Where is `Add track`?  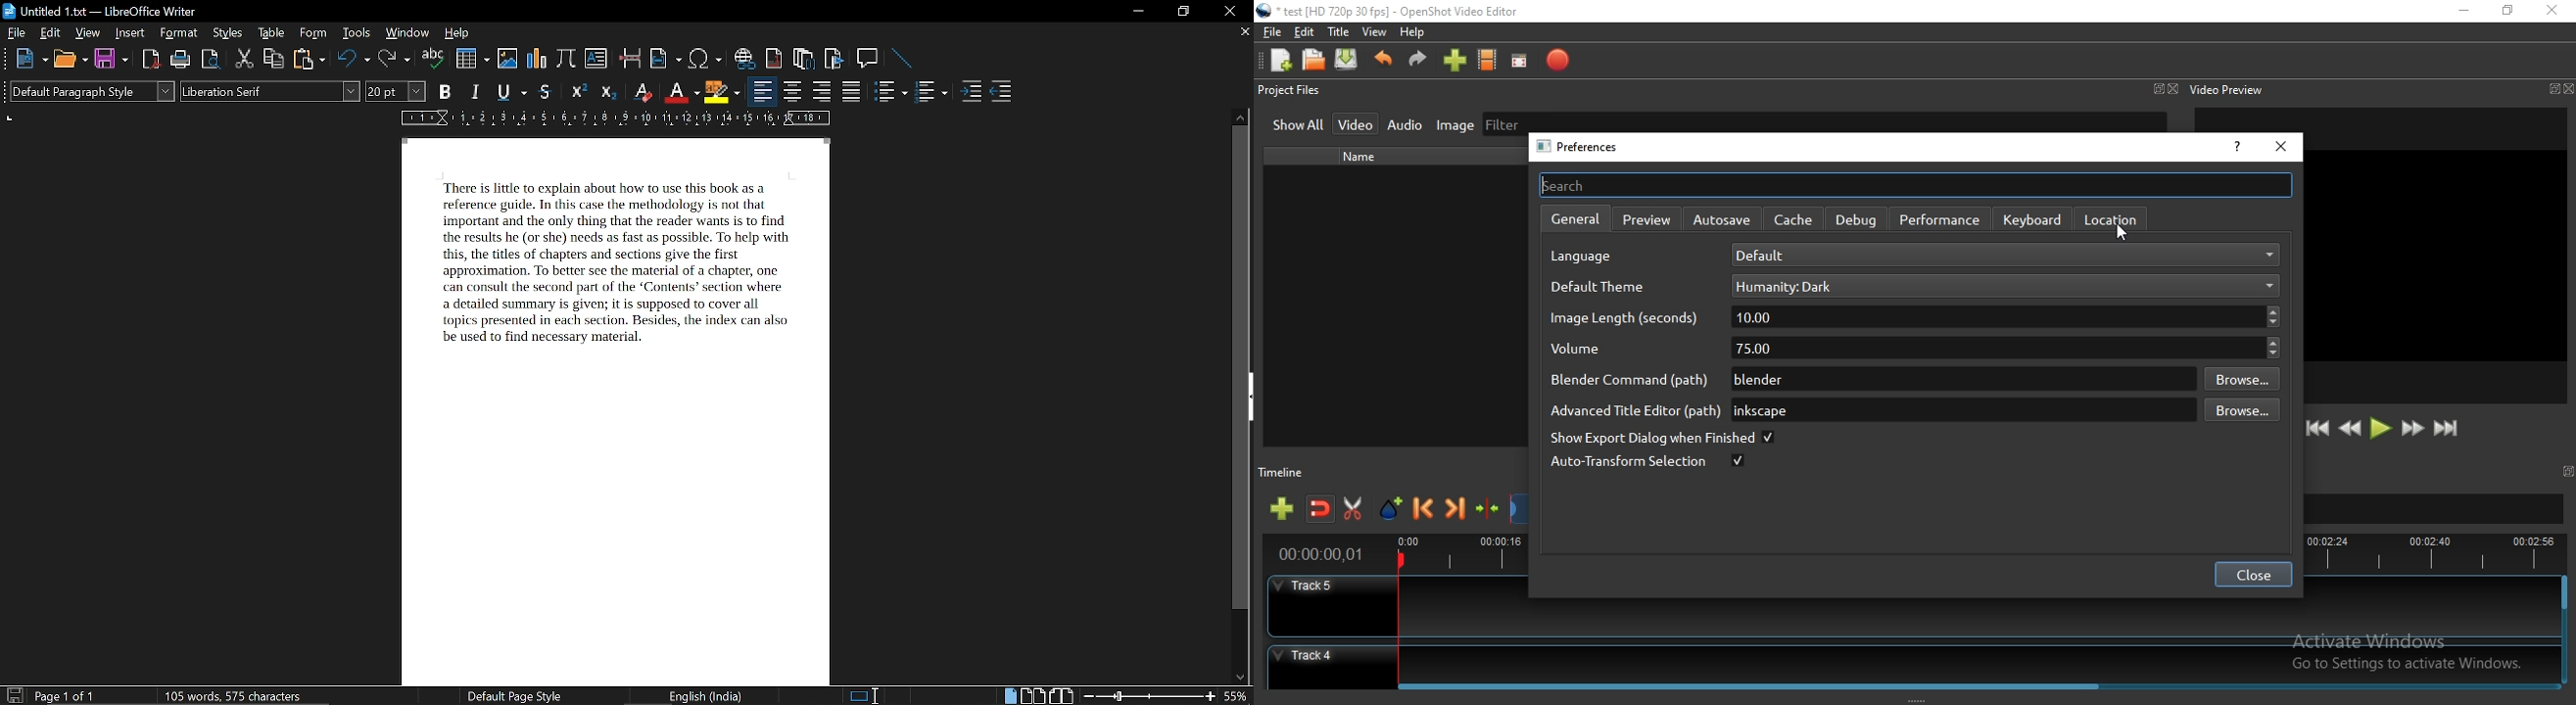
Add track is located at coordinates (1284, 509).